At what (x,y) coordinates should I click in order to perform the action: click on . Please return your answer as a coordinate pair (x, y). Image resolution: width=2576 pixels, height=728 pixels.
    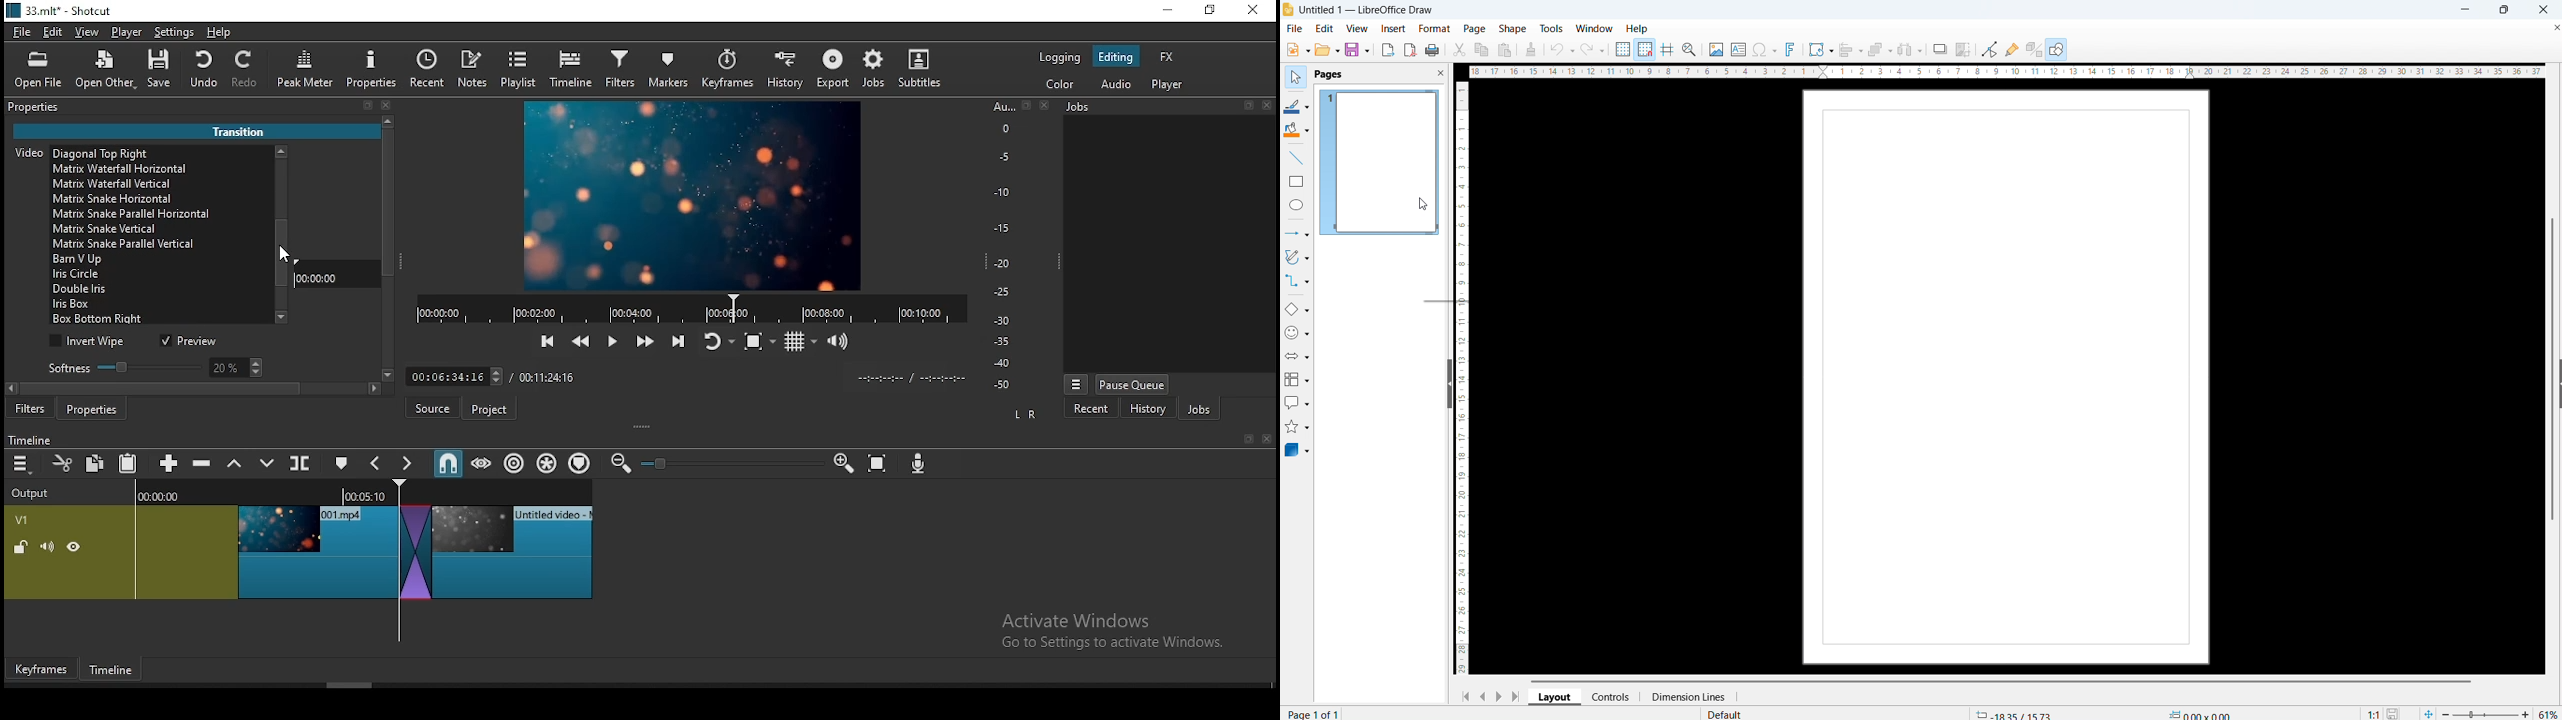
    Looking at the image, I should click on (1266, 440).